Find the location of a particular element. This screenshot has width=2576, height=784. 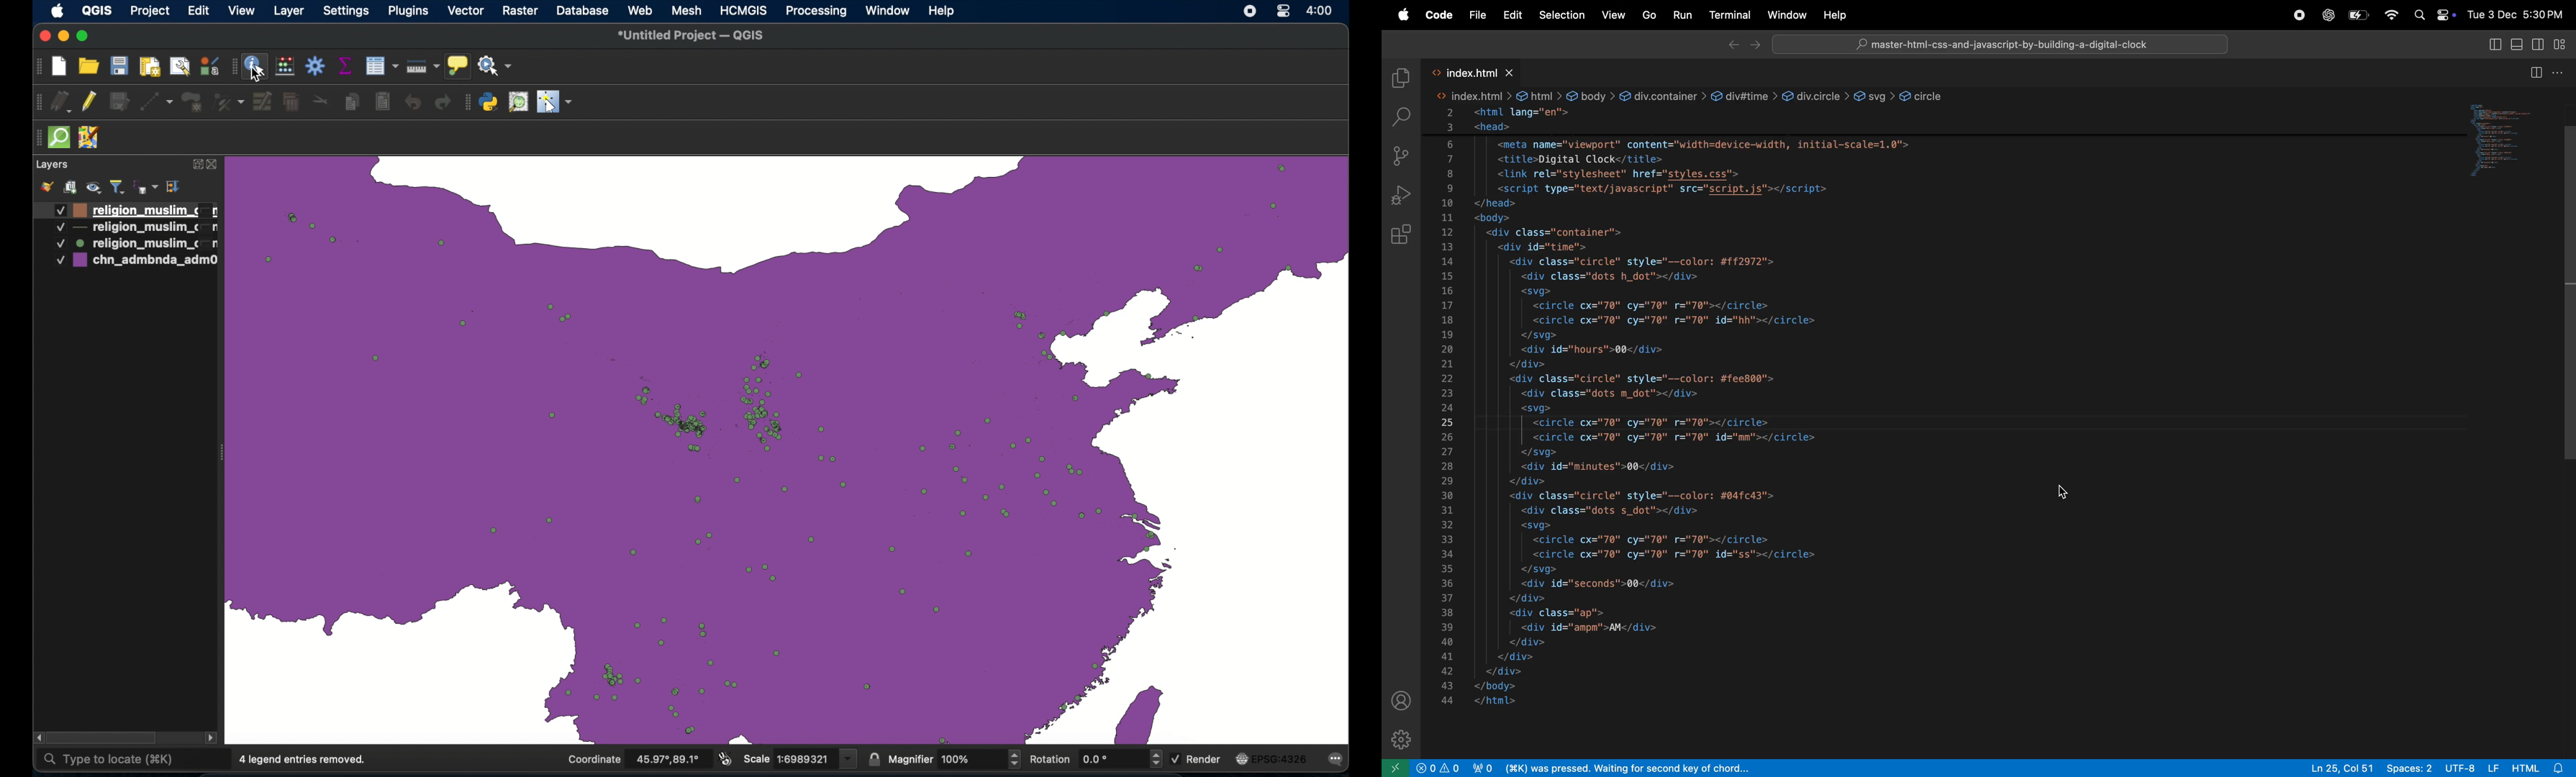

filter  legend is located at coordinates (119, 185).